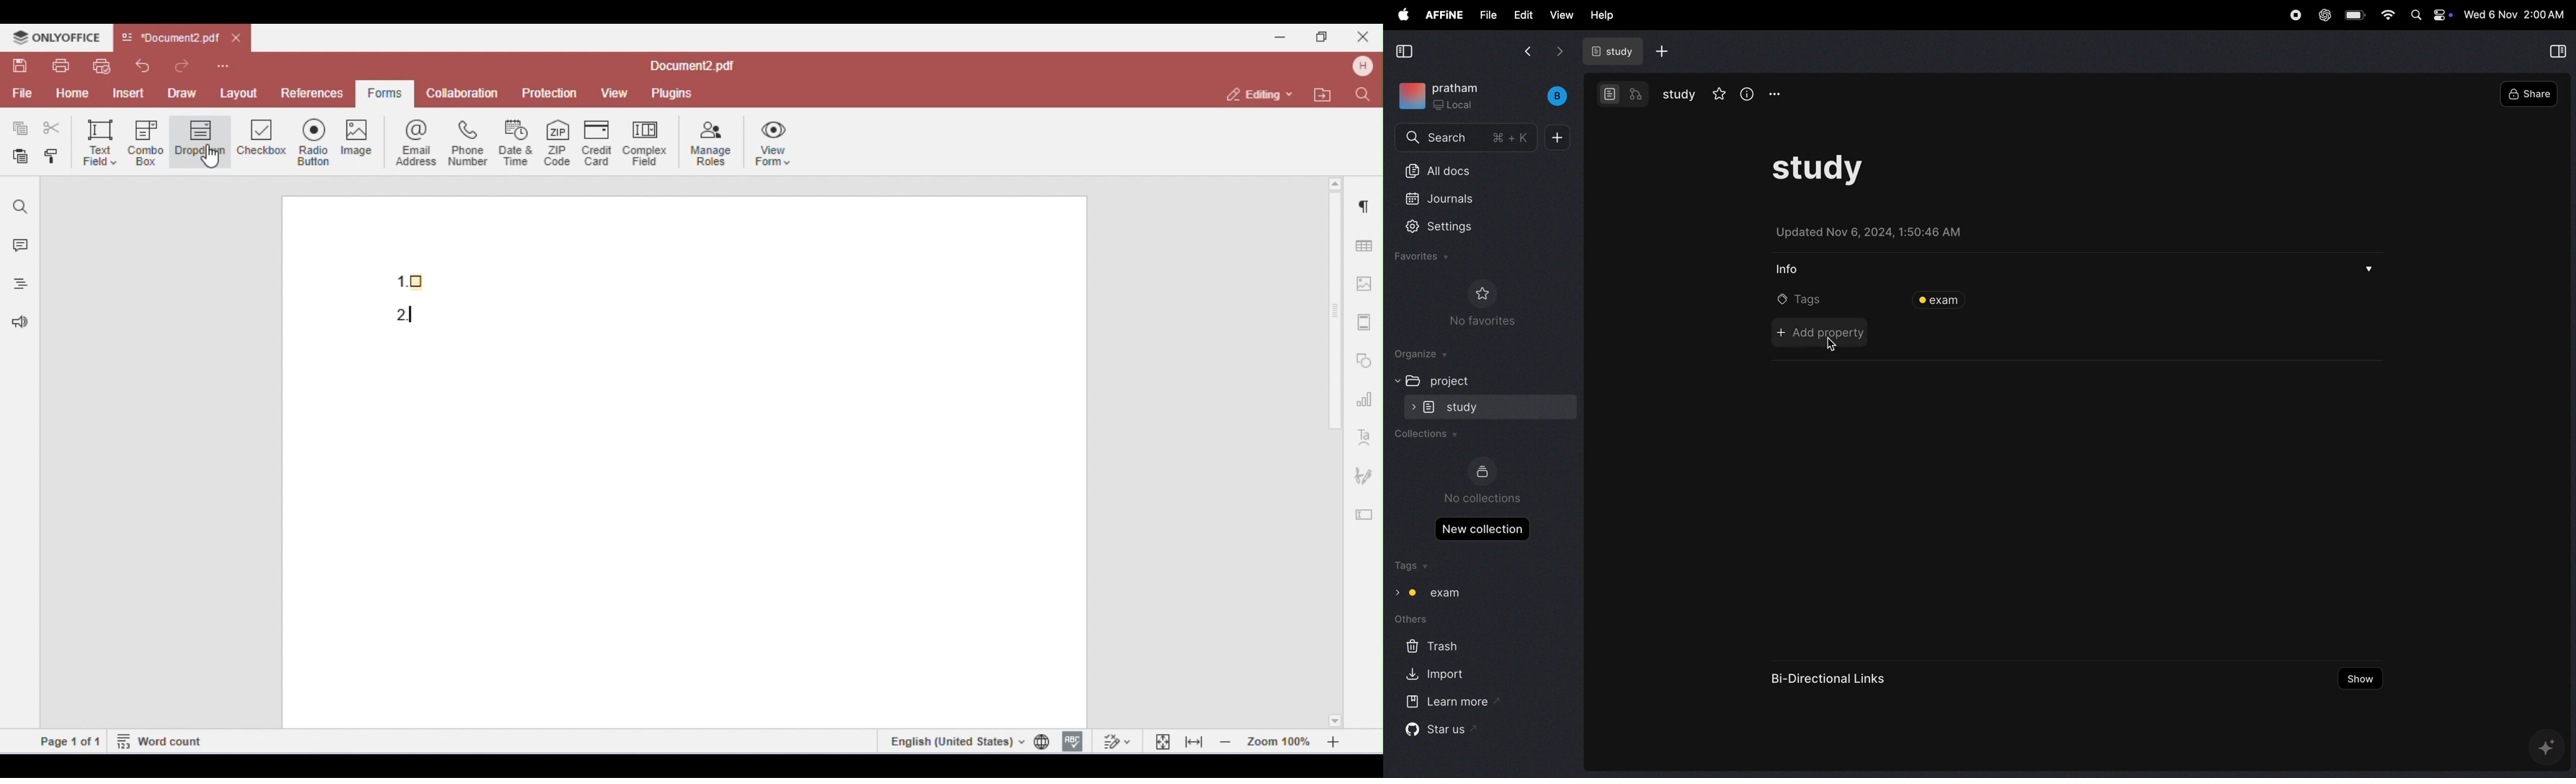 This screenshot has width=2576, height=784. Describe the element at coordinates (2529, 92) in the screenshot. I see `share` at that location.